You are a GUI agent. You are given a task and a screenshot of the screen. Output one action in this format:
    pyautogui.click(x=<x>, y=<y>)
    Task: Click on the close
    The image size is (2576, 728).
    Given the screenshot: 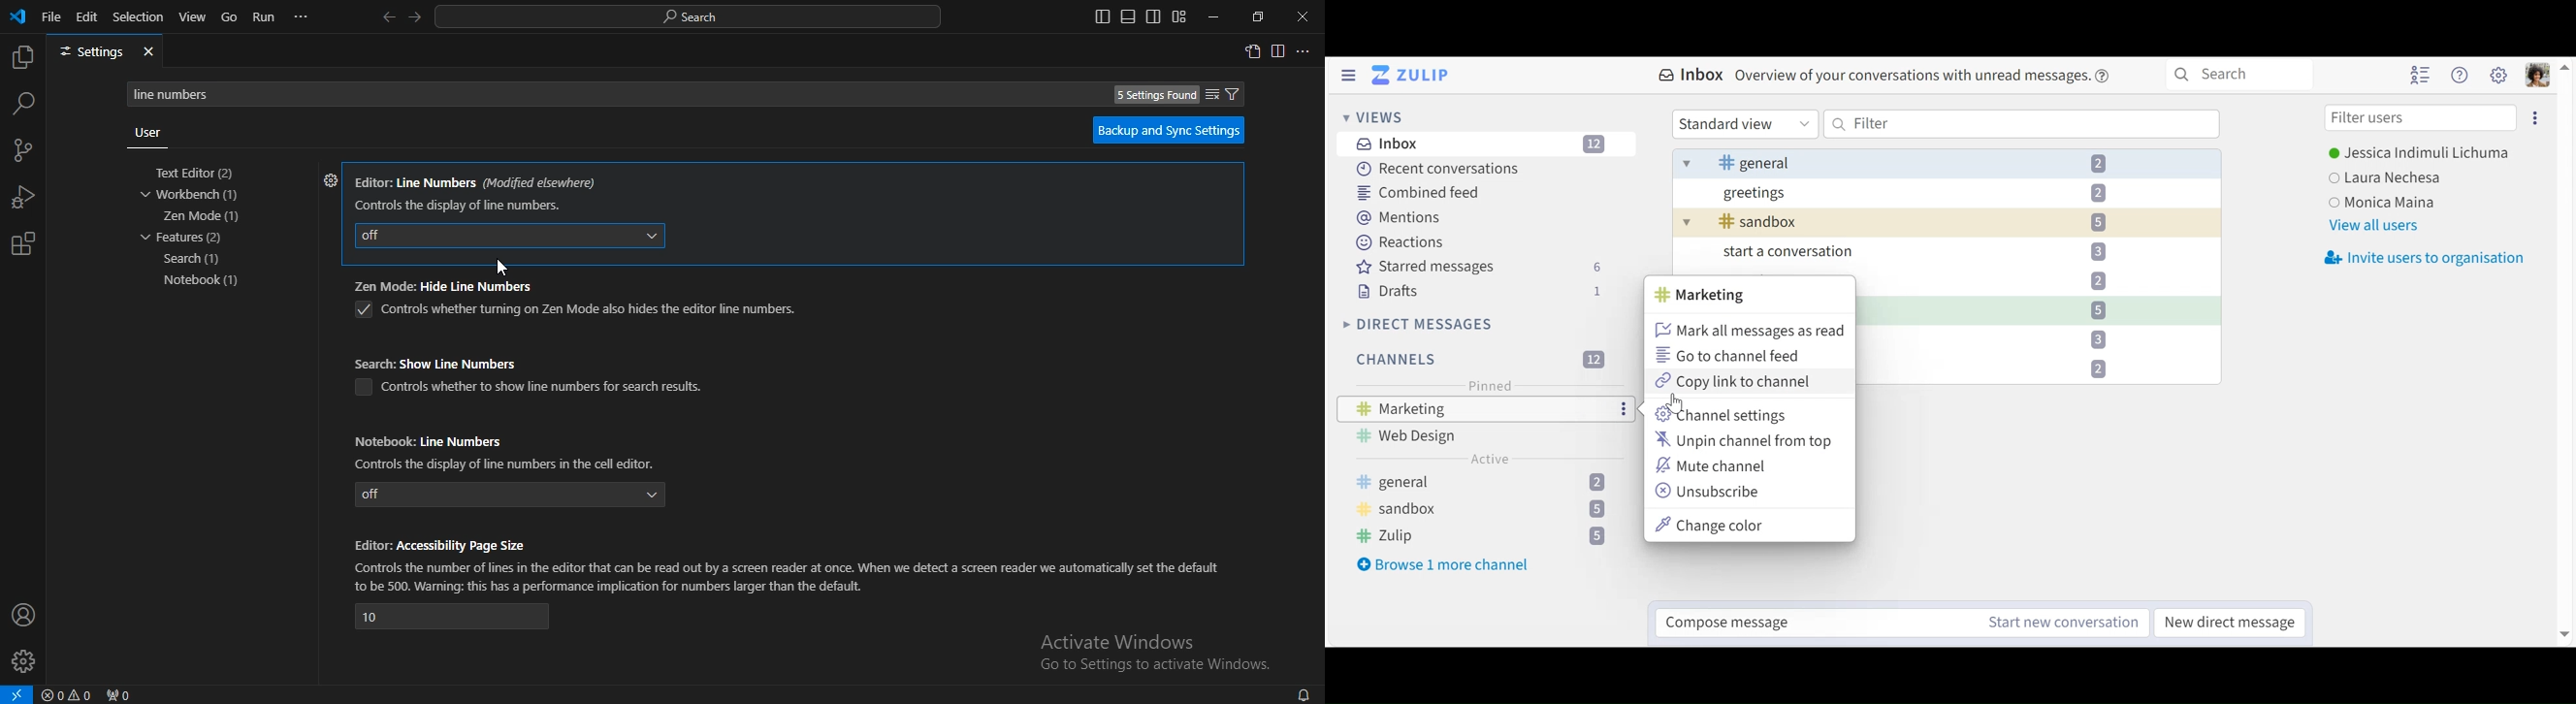 What is the action you would take?
    pyautogui.click(x=1304, y=17)
    